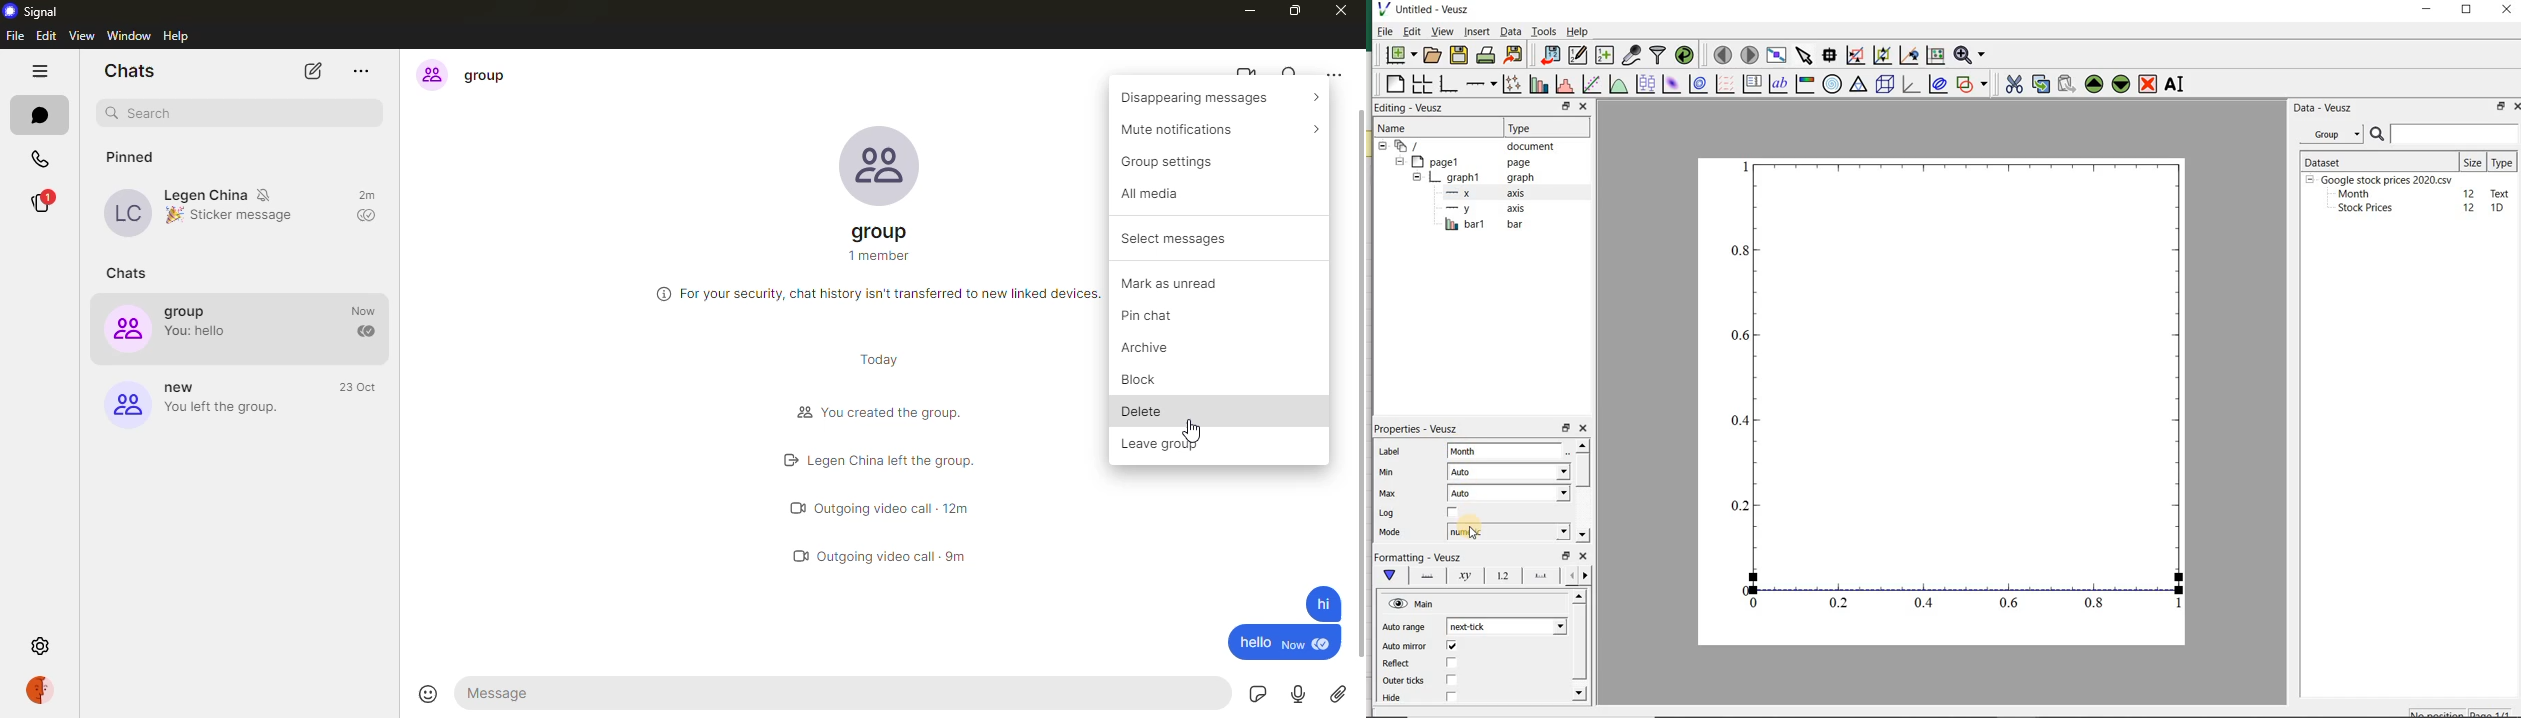  I want to click on Formatting - Veusz, so click(1422, 556).